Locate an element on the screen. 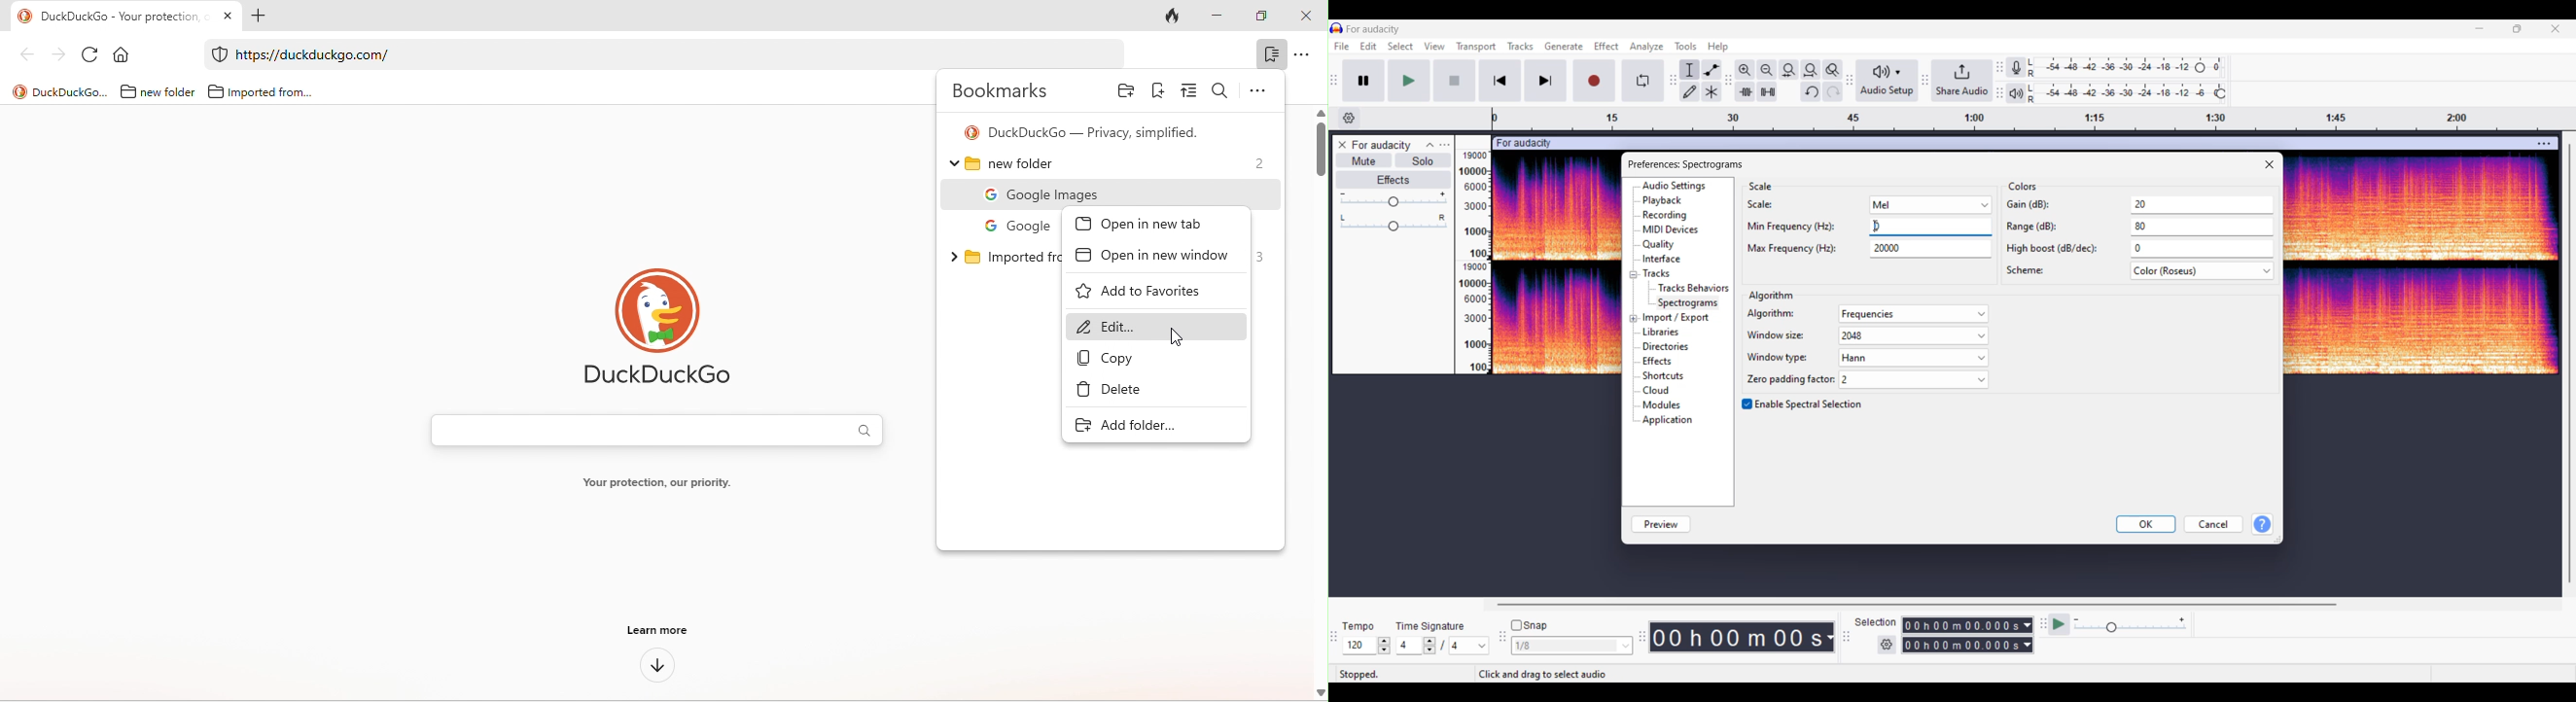 Image resolution: width=2576 pixels, height=728 pixels. Selection duration measurement is located at coordinates (2028, 635).